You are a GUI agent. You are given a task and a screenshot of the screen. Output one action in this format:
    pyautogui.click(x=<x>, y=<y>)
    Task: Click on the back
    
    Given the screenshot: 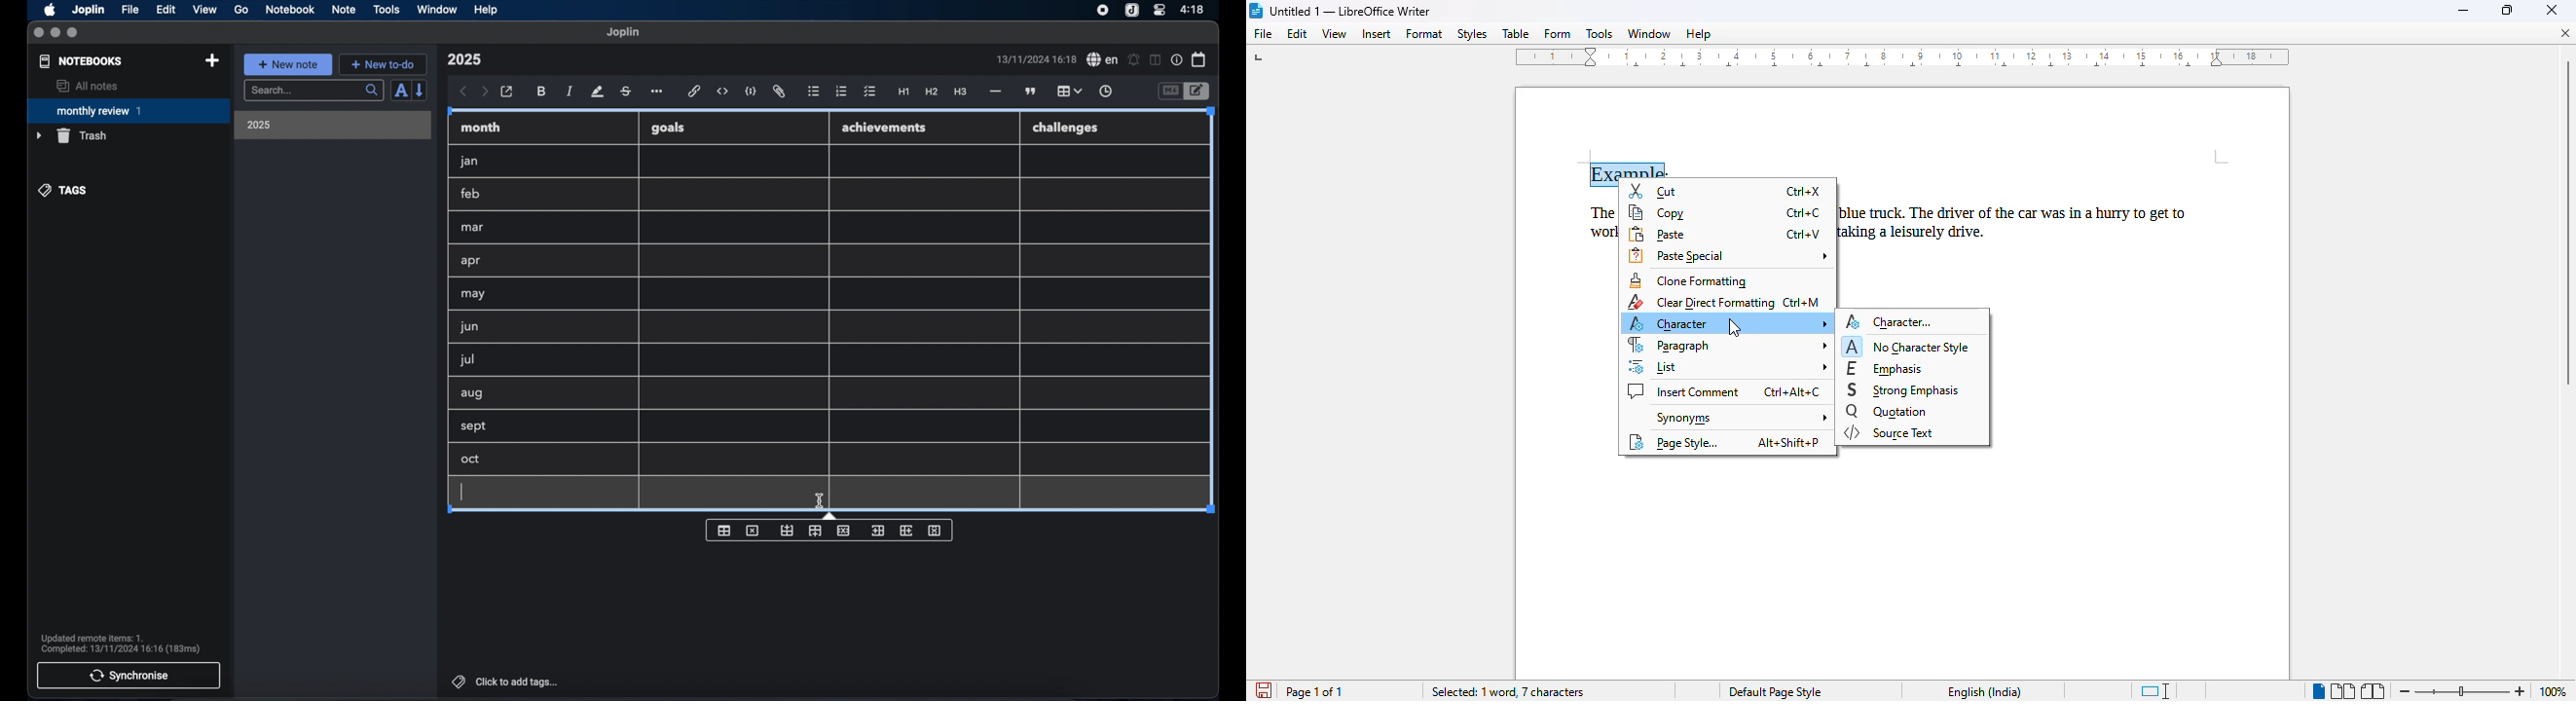 What is the action you would take?
    pyautogui.click(x=463, y=92)
    